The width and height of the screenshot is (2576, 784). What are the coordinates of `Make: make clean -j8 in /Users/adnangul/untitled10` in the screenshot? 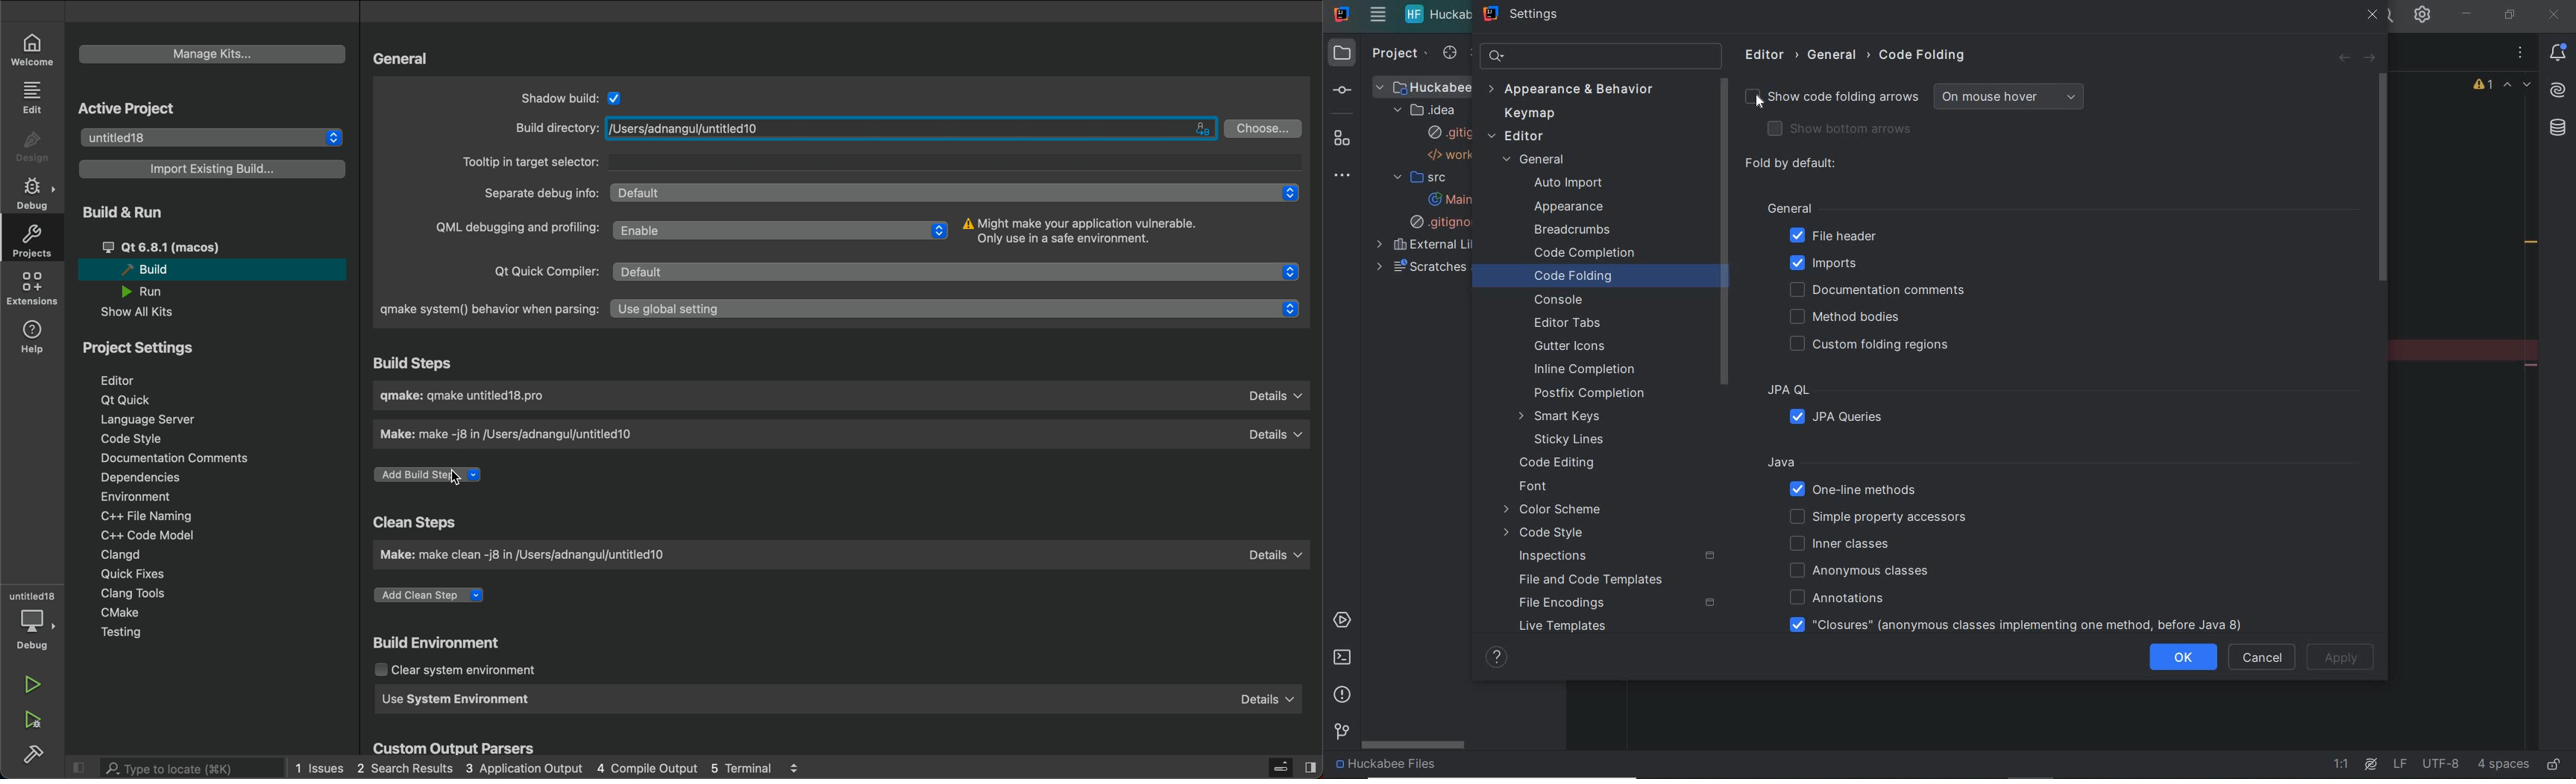 It's located at (528, 554).